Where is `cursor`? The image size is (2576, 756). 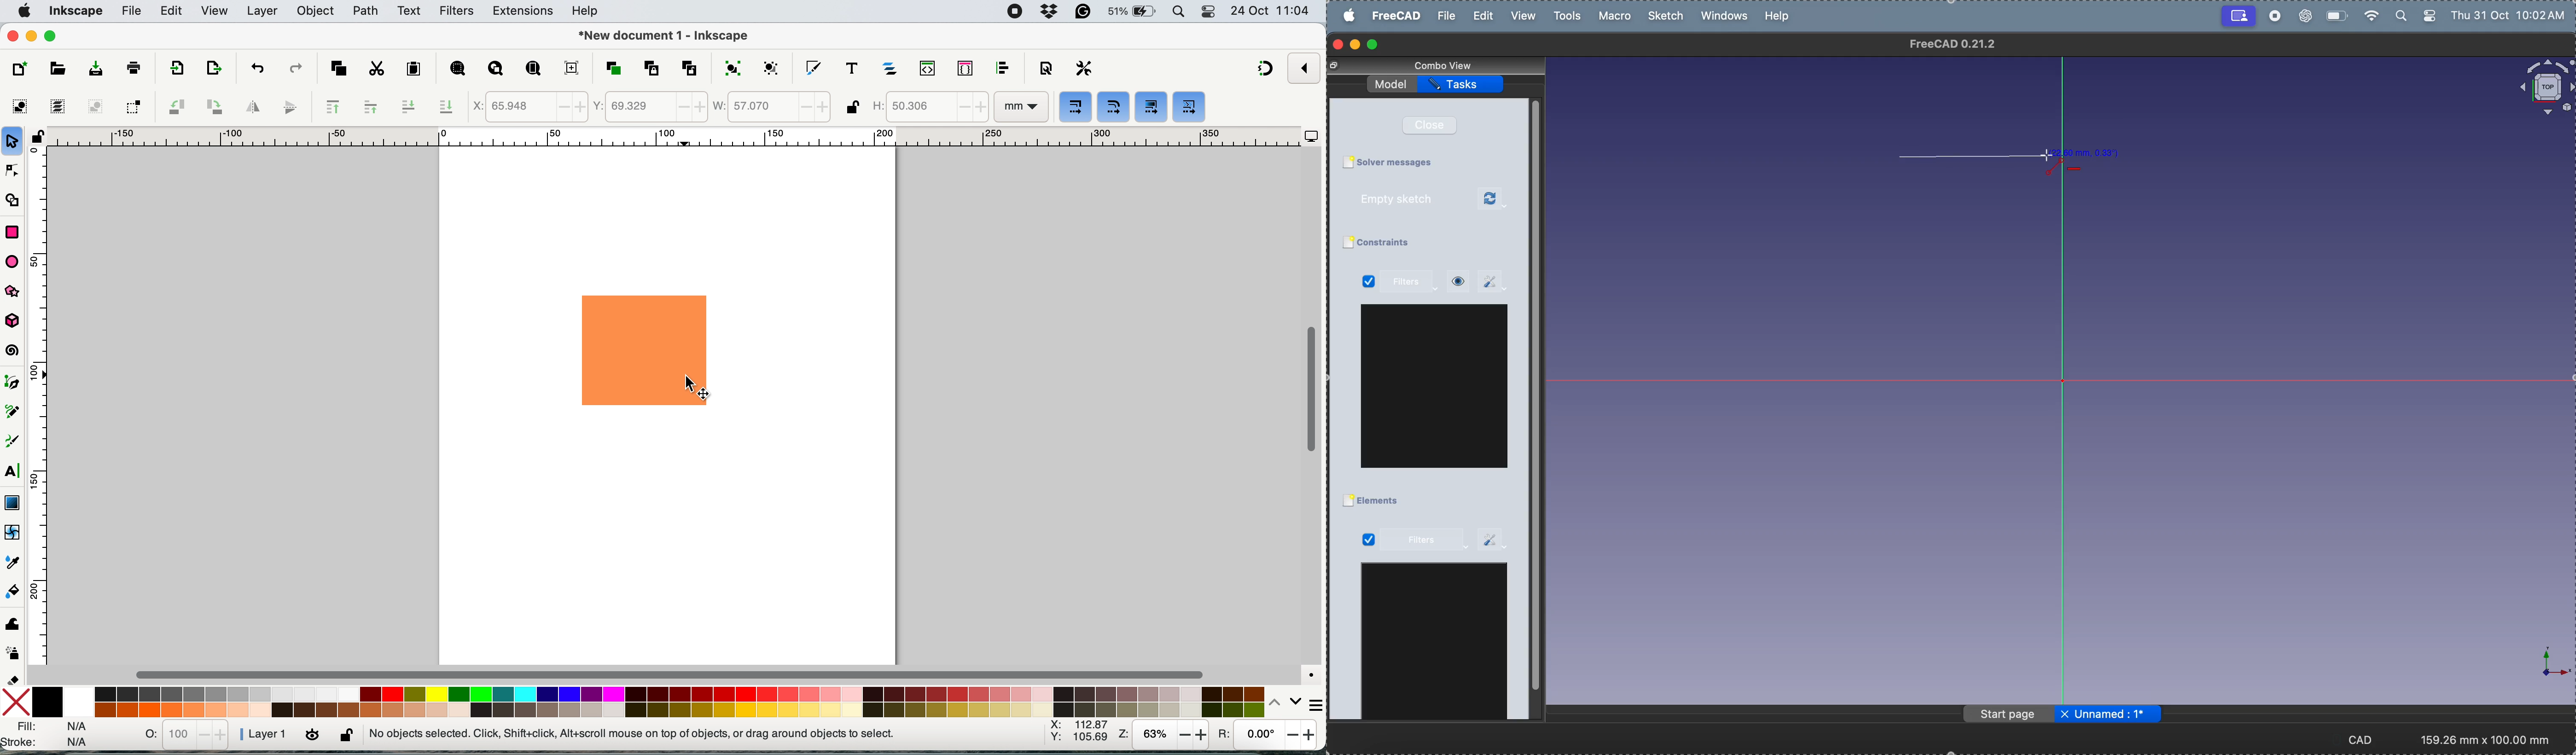
cursor is located at coordinates (2046, 156).